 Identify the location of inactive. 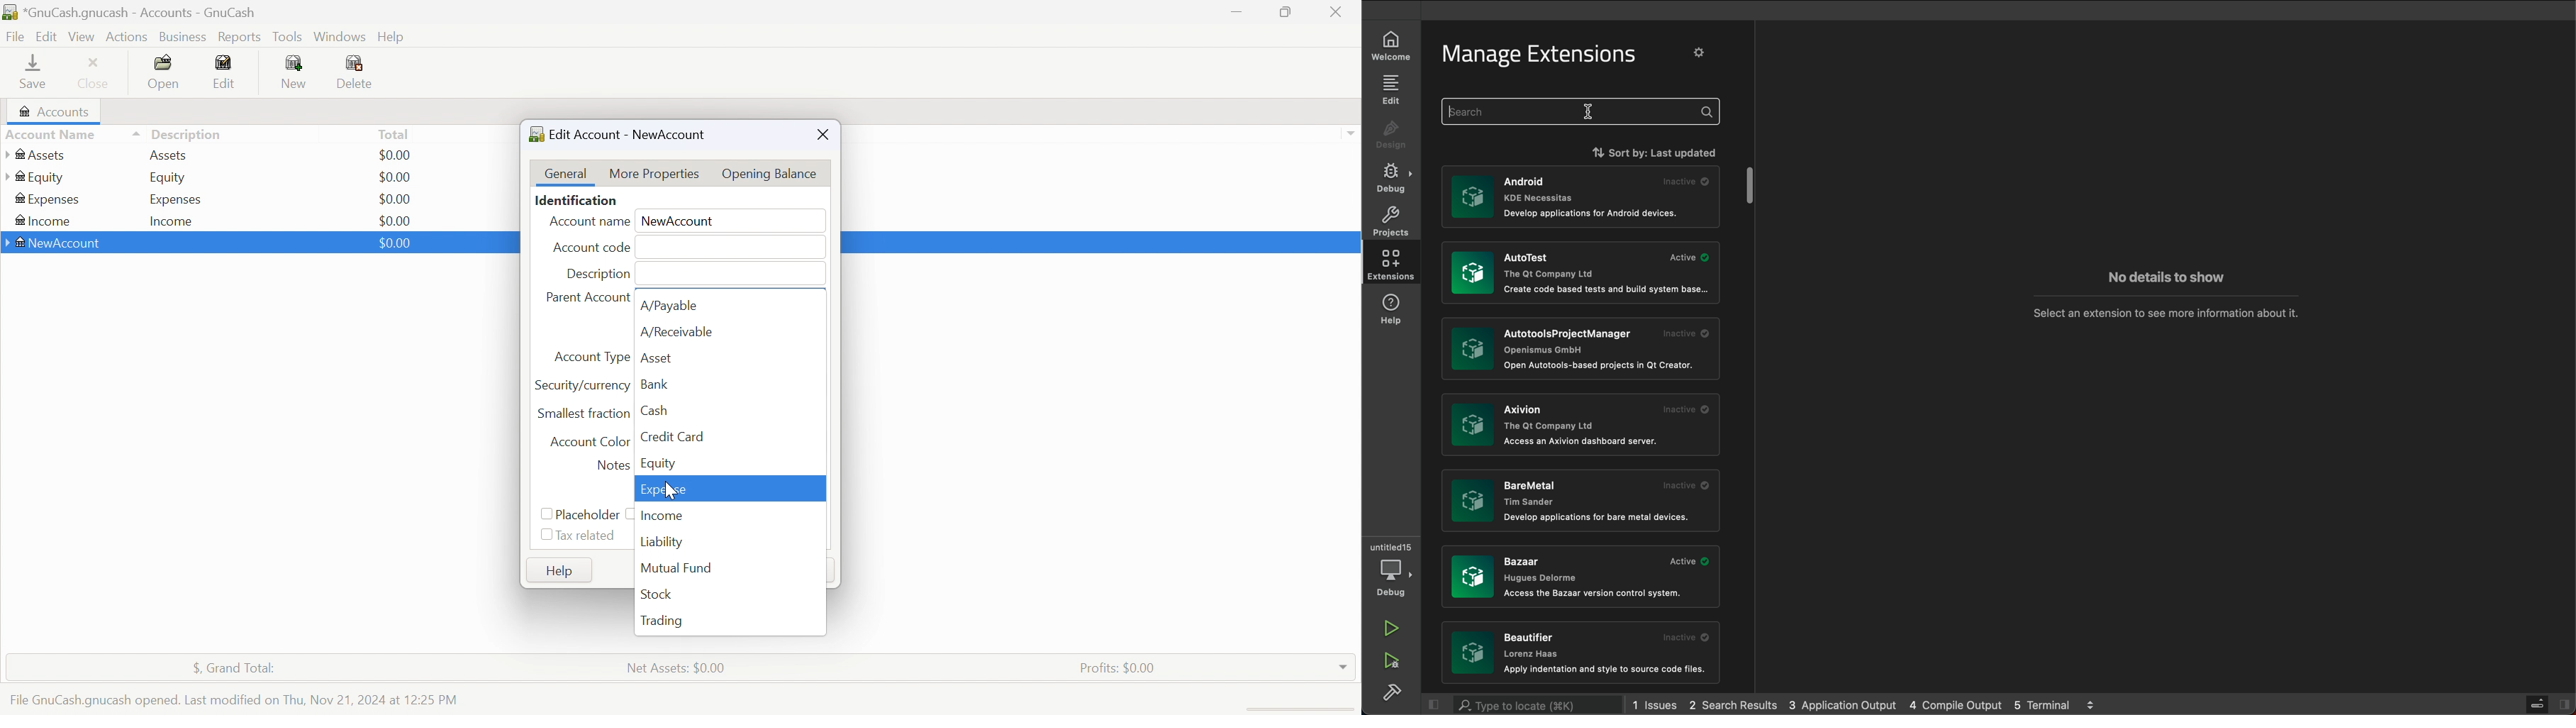
(1685, 485).